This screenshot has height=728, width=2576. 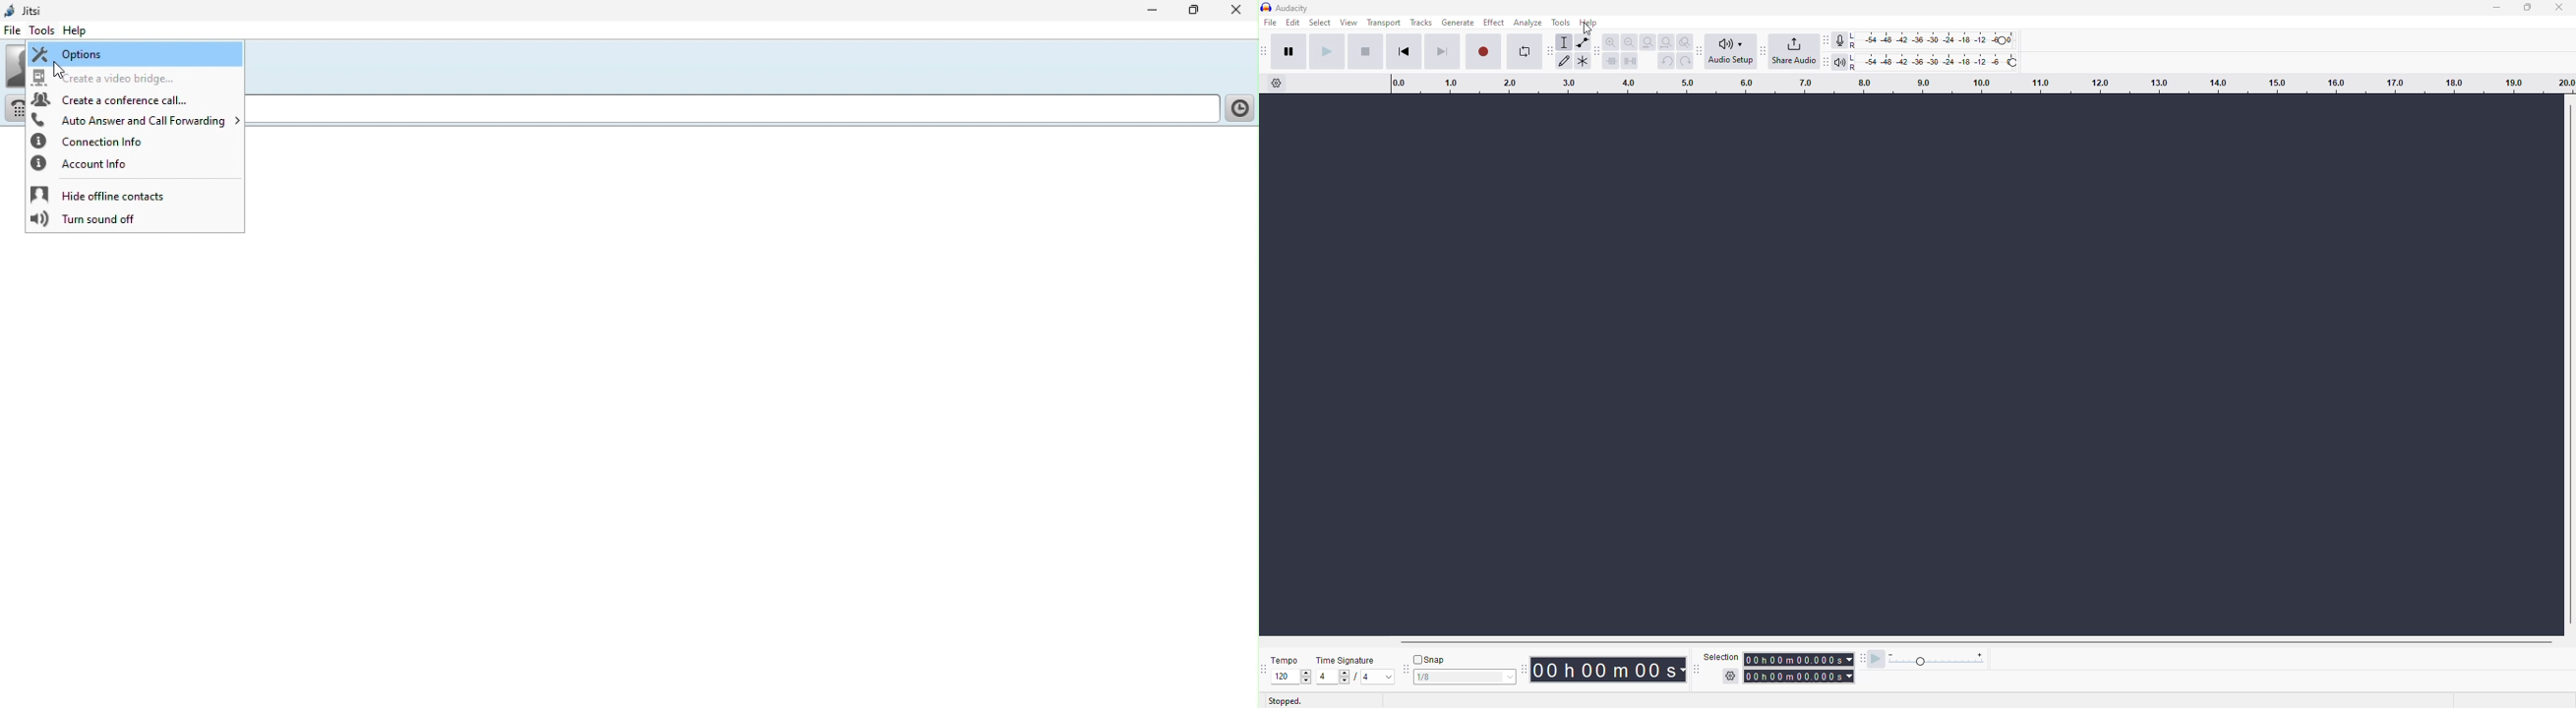 I want to click on zoom in, so click(x=1612, y=39).